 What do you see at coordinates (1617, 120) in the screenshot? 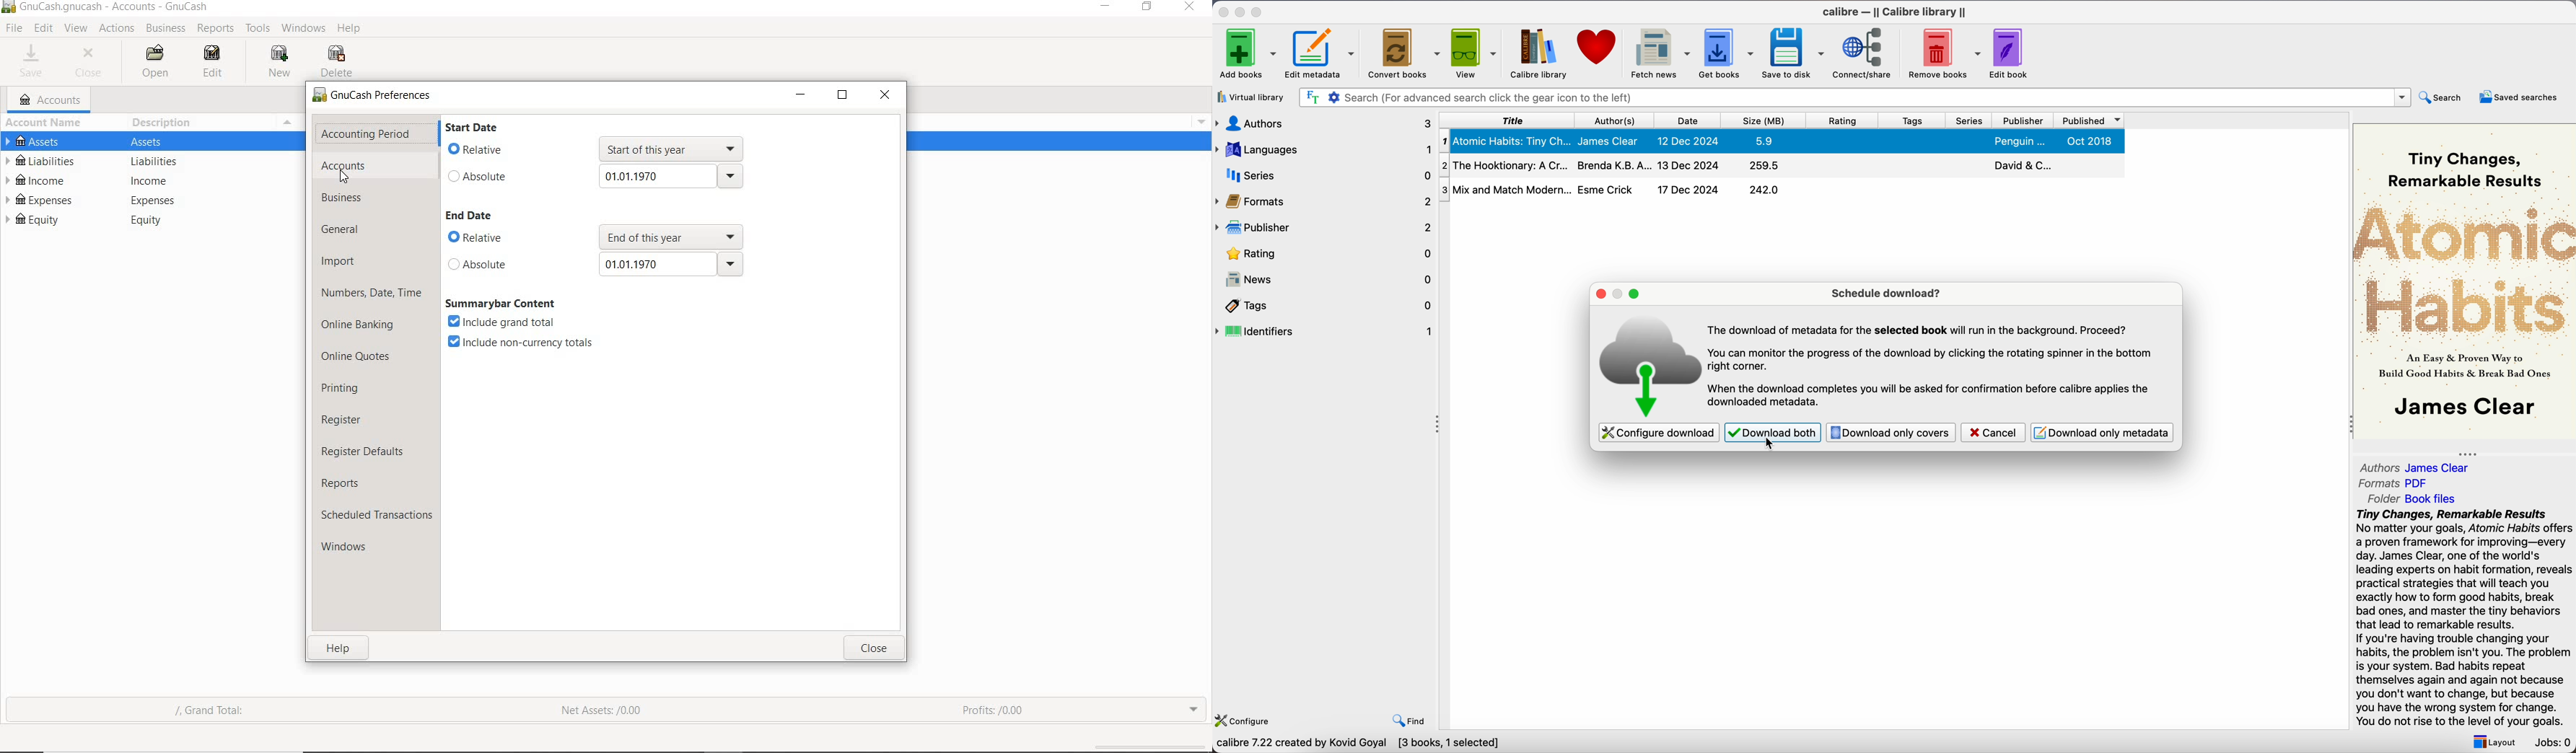
I see `authors` at bounding box center [1617, 120].